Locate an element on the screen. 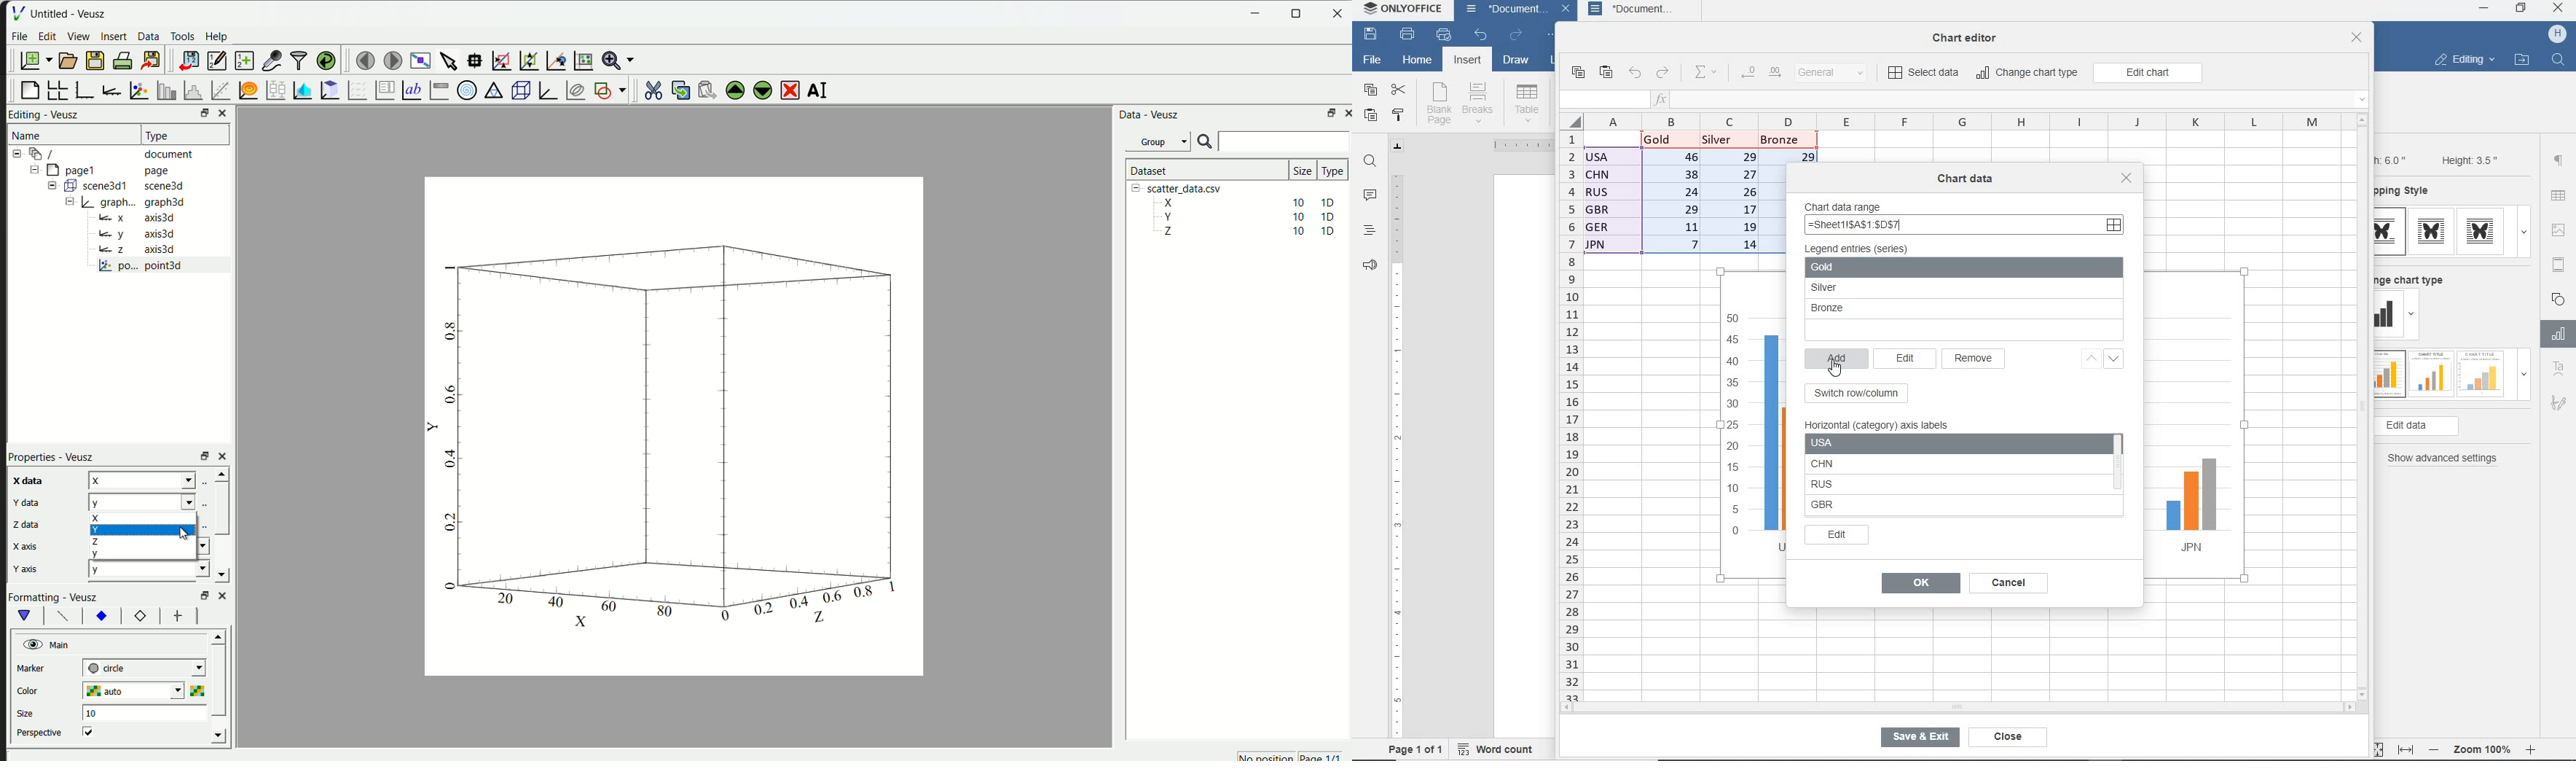  insert is located at coordinates (1466, 61).